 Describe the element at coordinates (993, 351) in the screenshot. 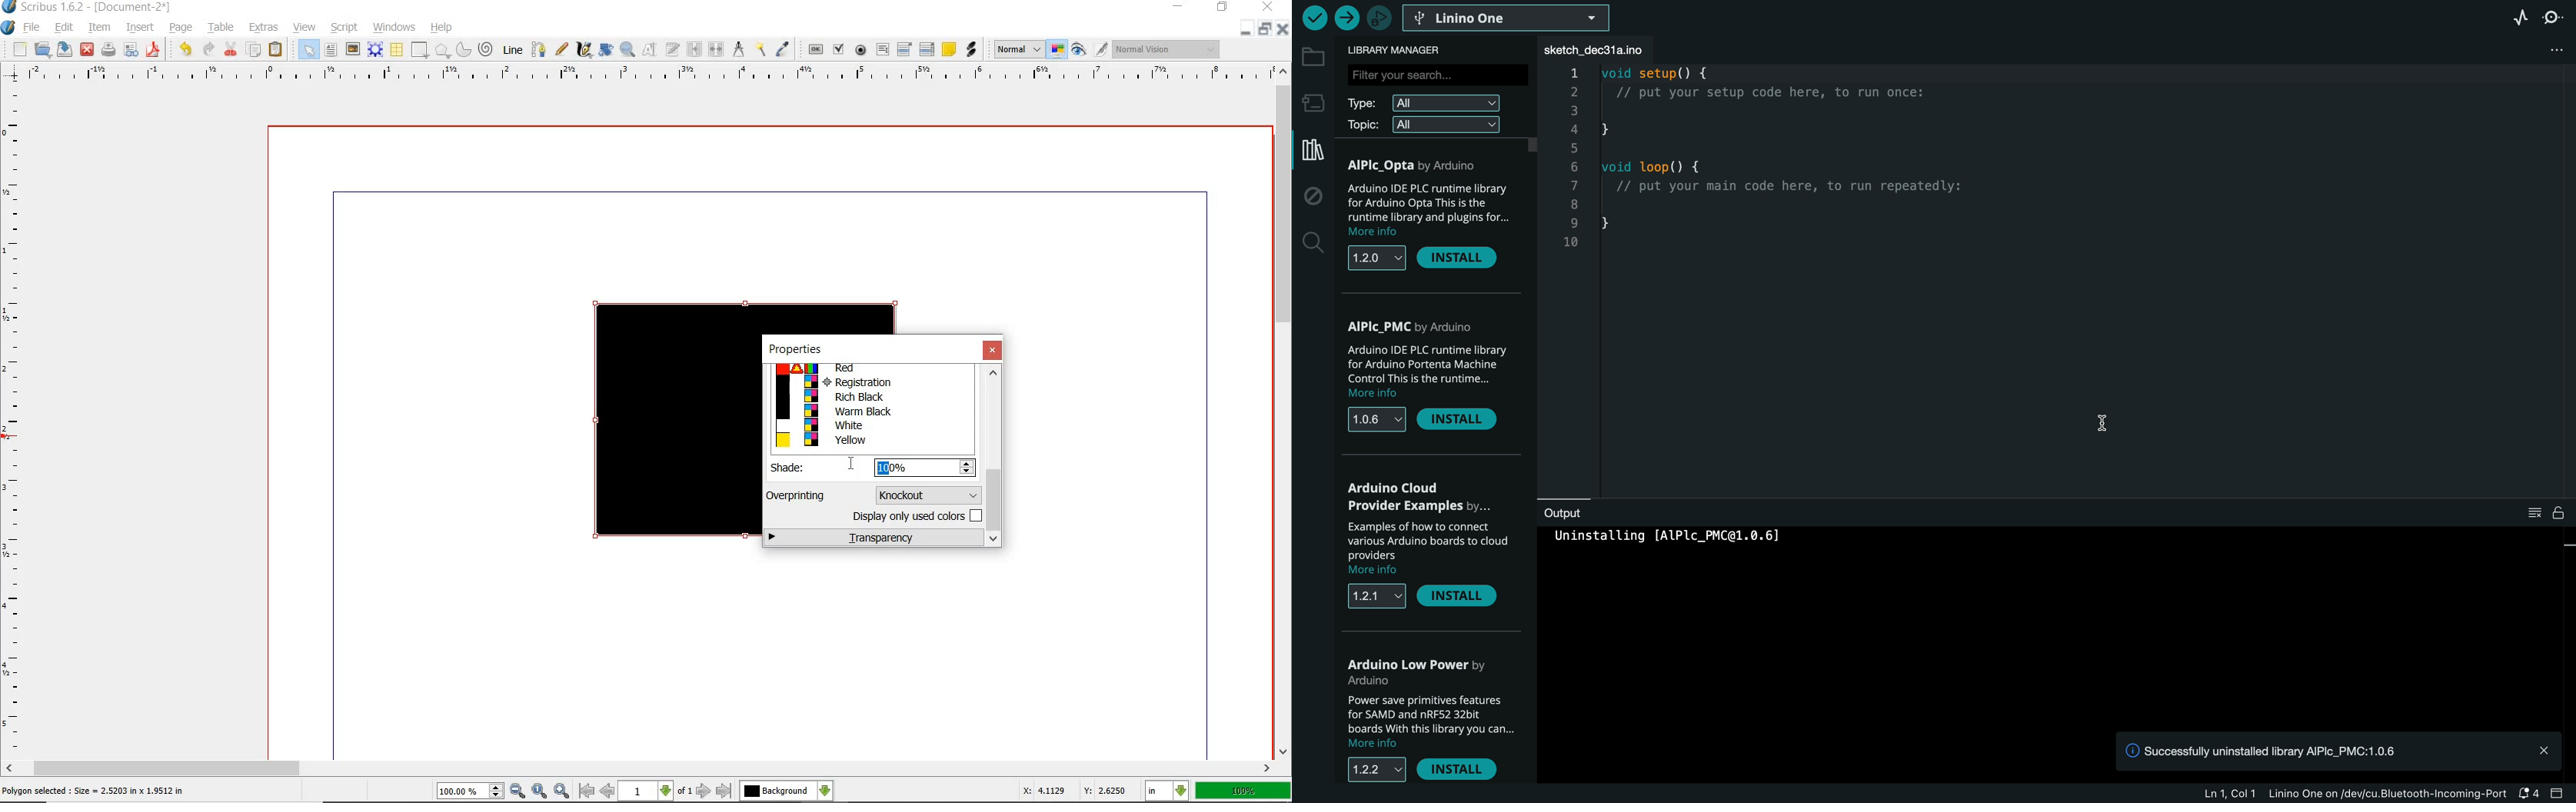

I see `close` at that location.